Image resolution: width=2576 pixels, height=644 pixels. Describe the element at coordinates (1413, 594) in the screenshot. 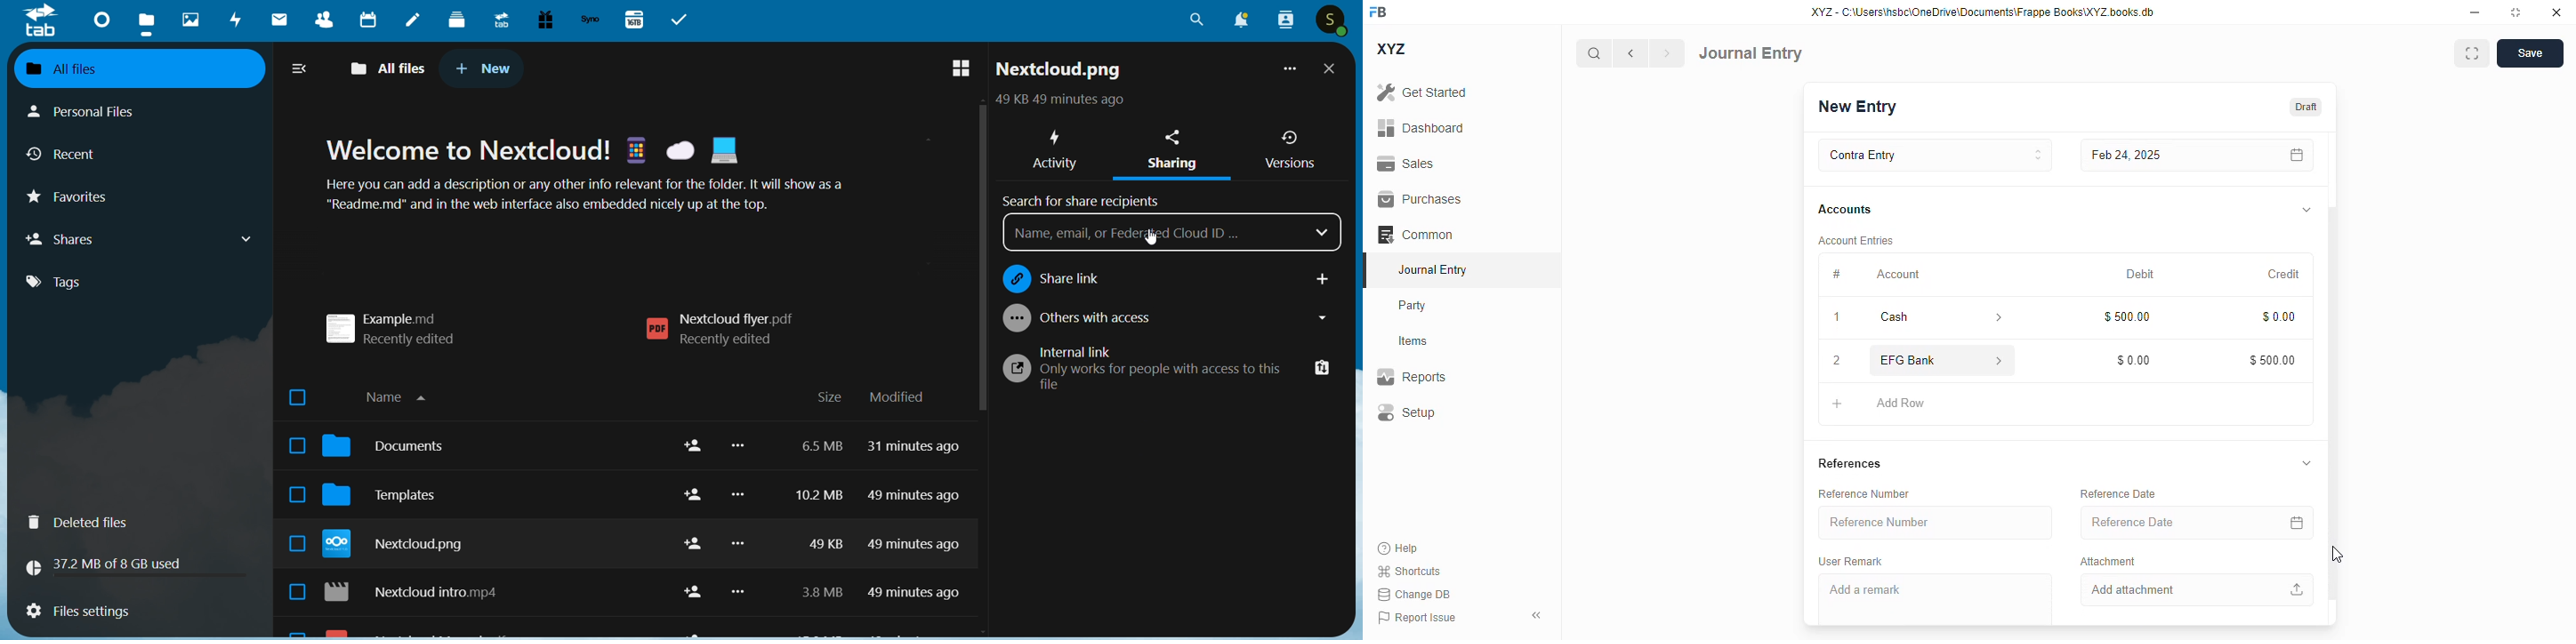

I see `change DB` at that location.